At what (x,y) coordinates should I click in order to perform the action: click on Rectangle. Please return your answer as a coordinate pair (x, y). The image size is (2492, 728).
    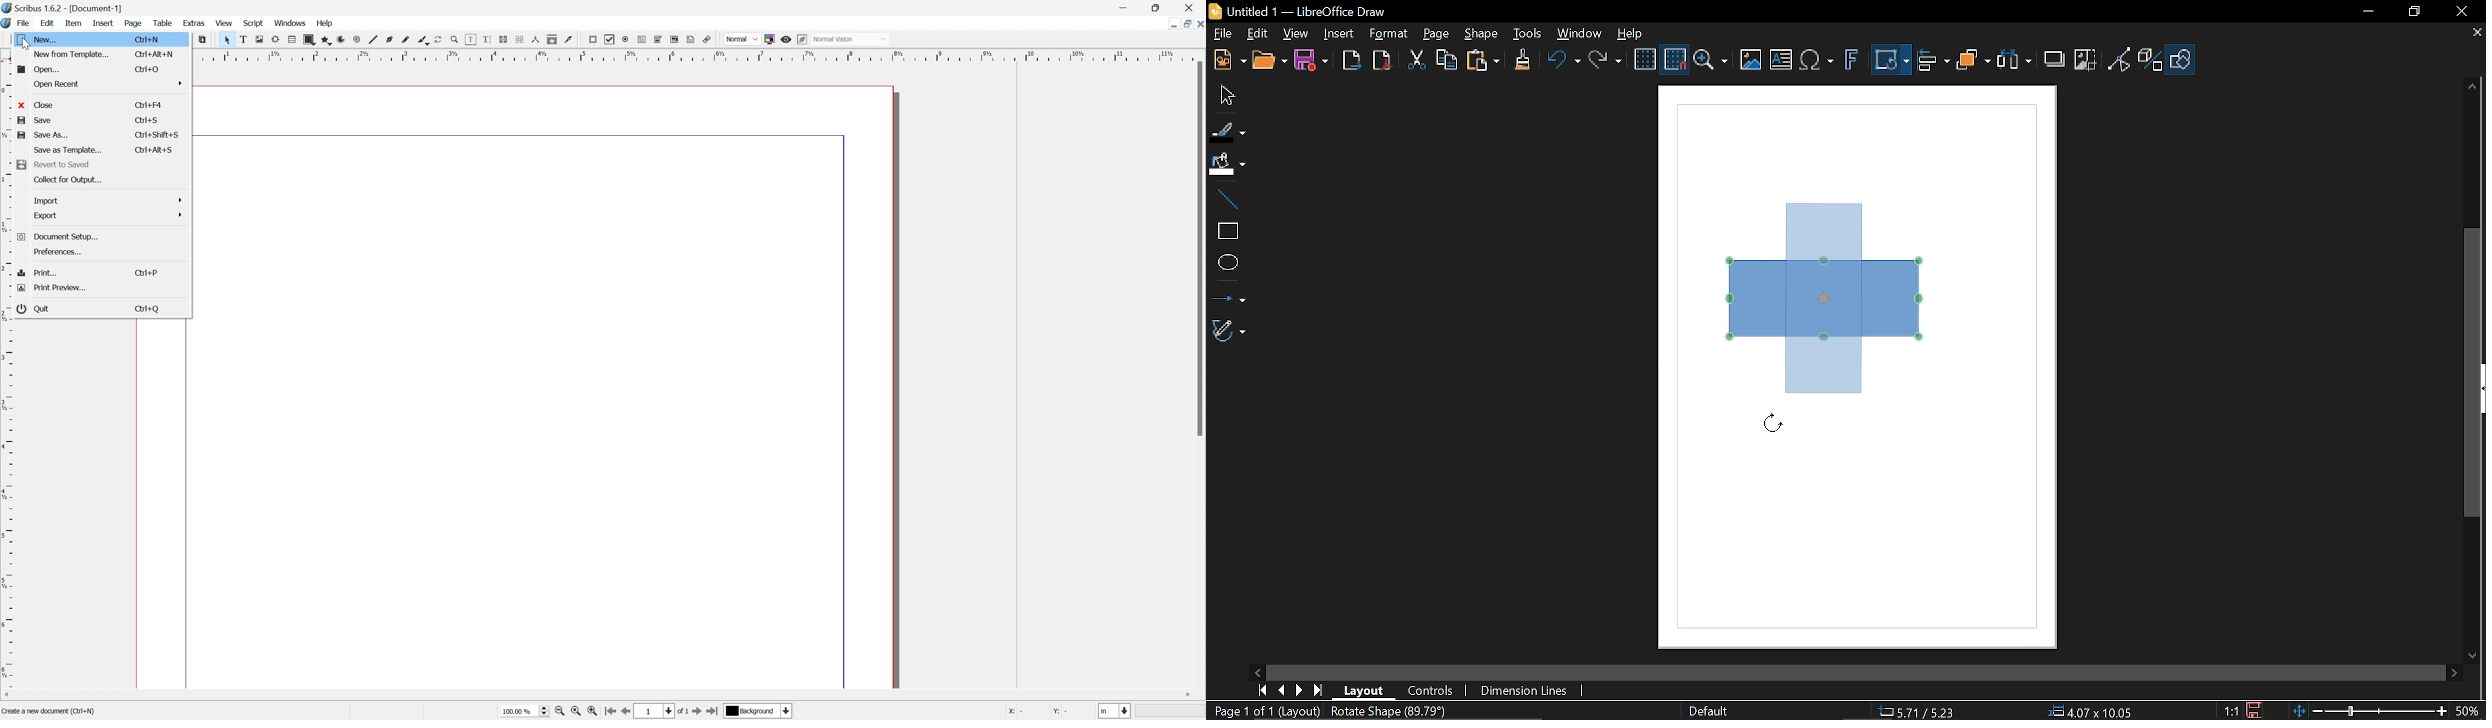
    Looking at the image, I should click on (1226, 231).